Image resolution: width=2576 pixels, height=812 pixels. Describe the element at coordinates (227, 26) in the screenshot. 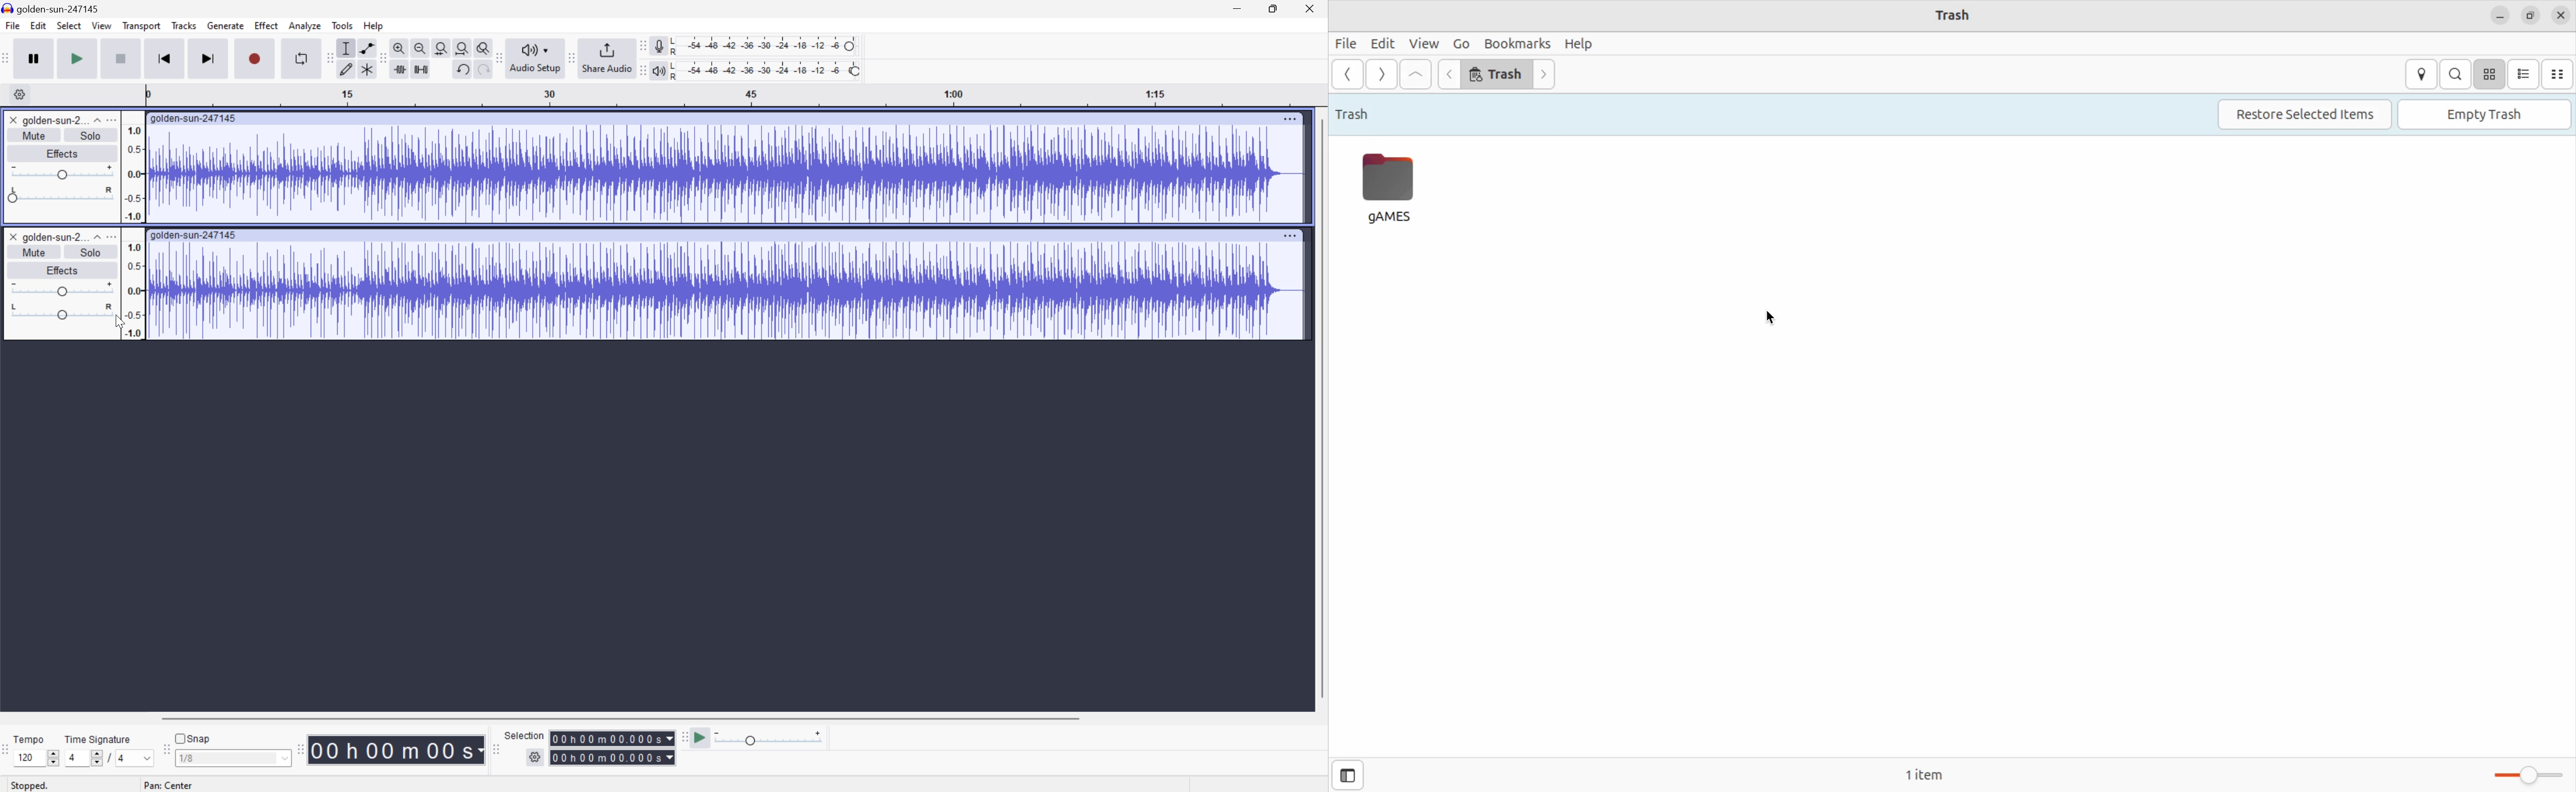

I see `Generate` at that location.